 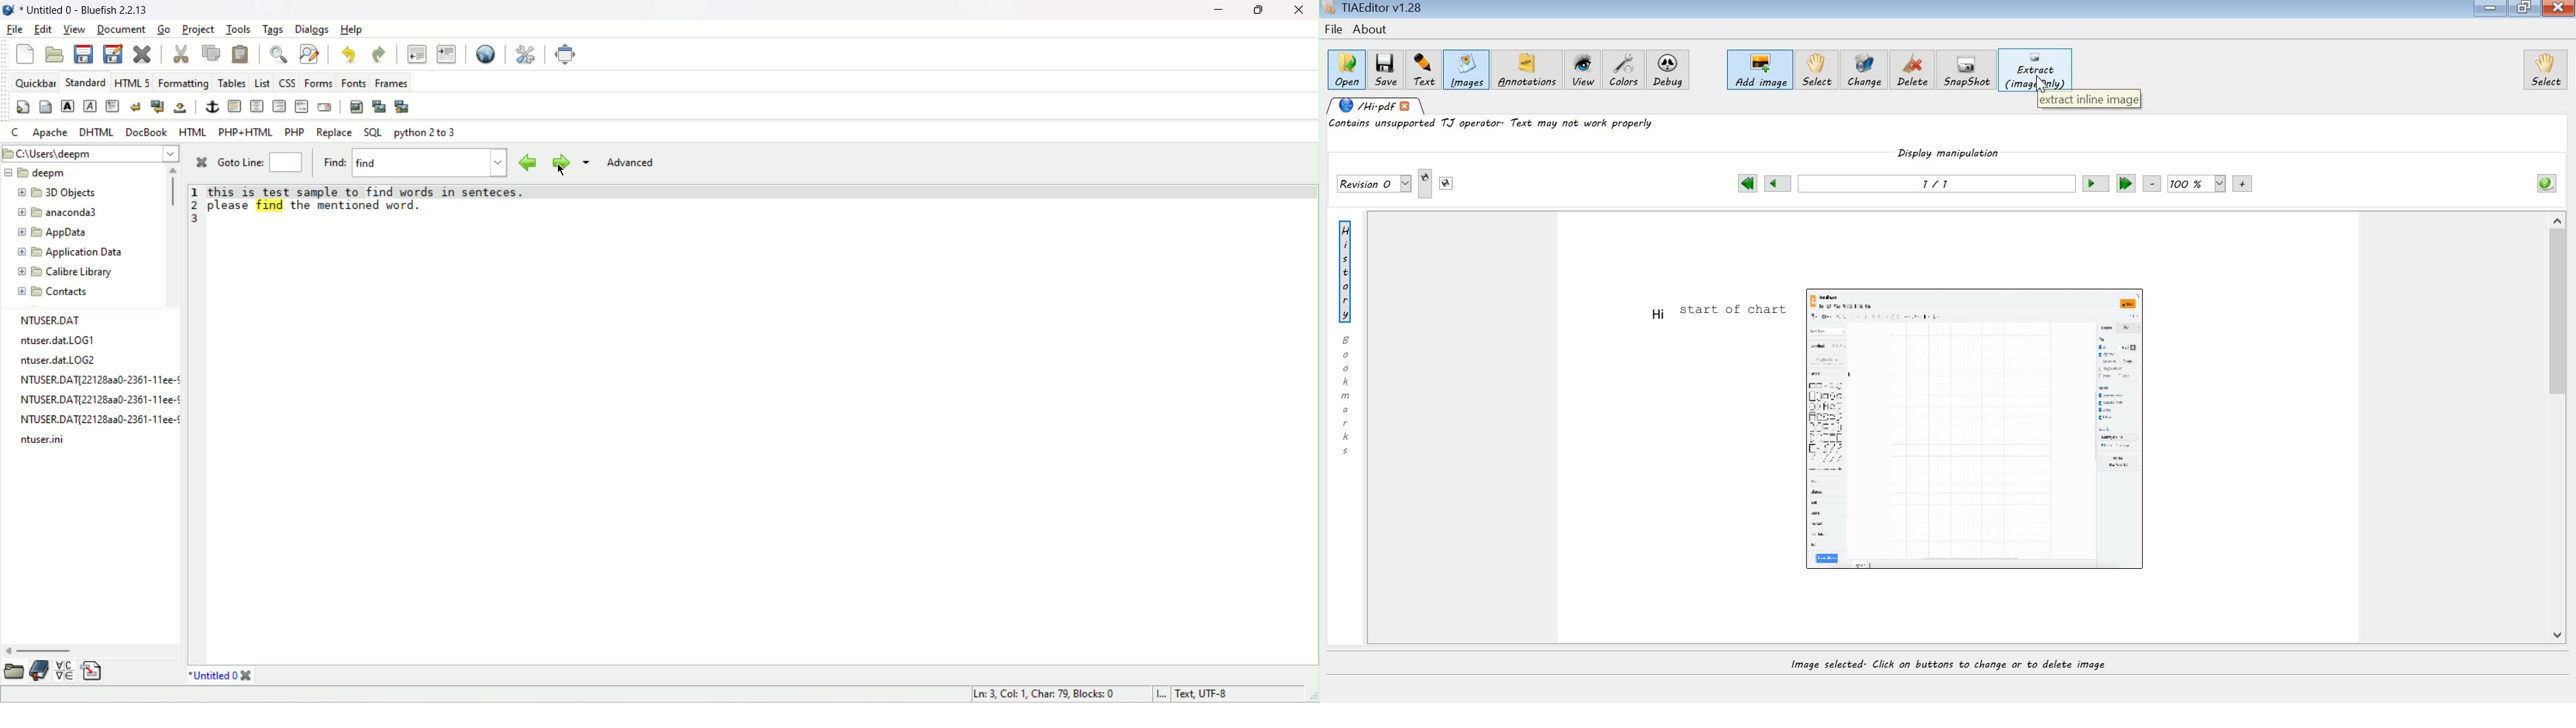 I want to click on edit preferences, so click(x=523, y=54).